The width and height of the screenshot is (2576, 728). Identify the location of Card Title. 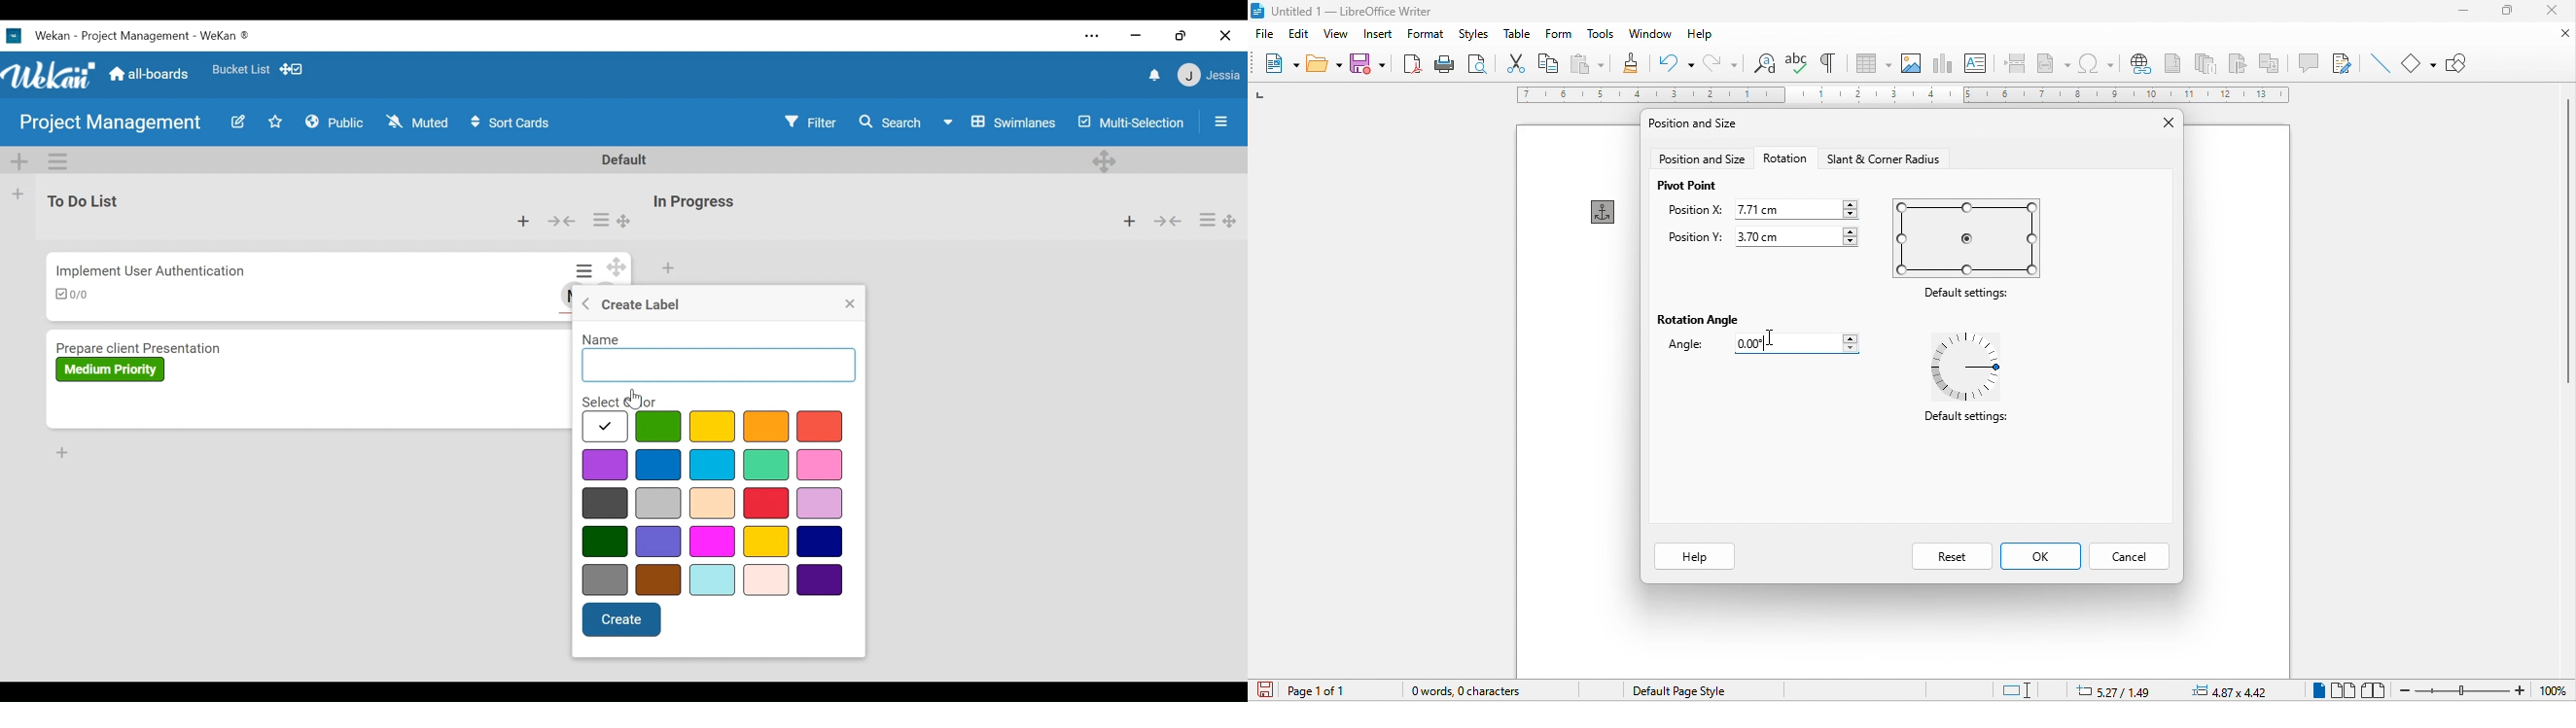
(151, 270).